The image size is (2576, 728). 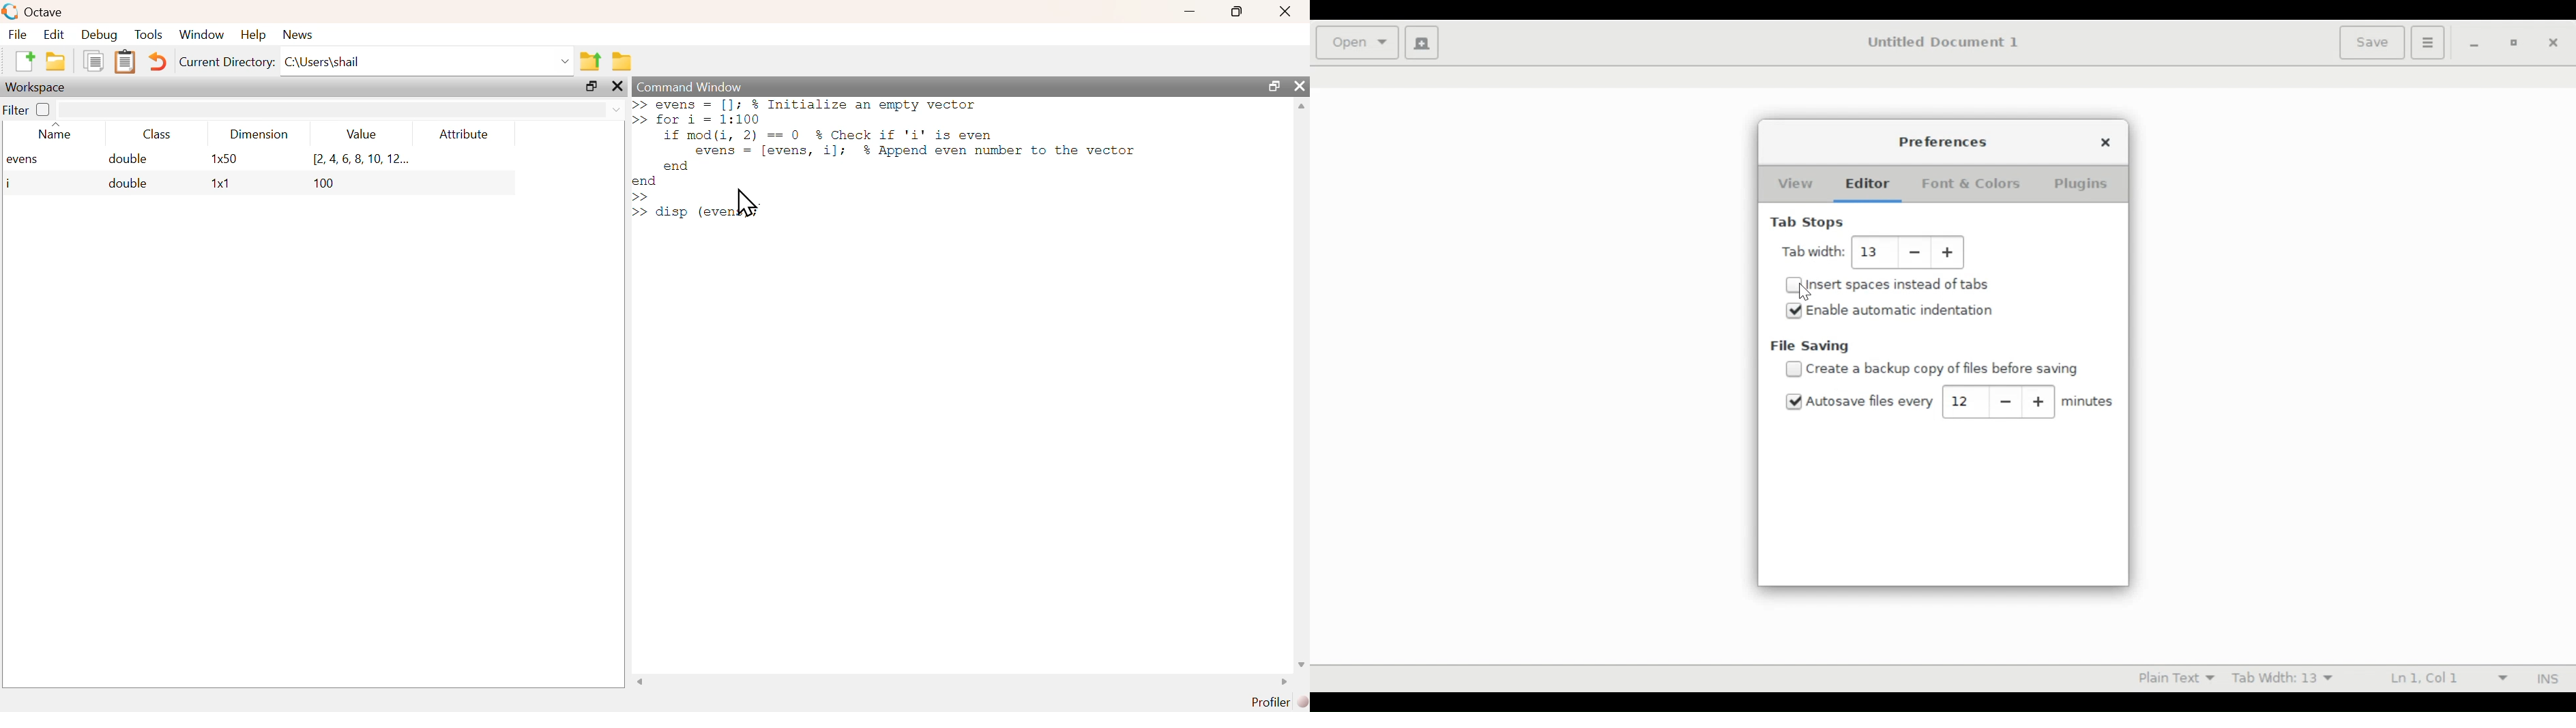 What do you see at coordinates (1963, 401) in the screenshot?
I see `12` at bounding box center [1963, 401].